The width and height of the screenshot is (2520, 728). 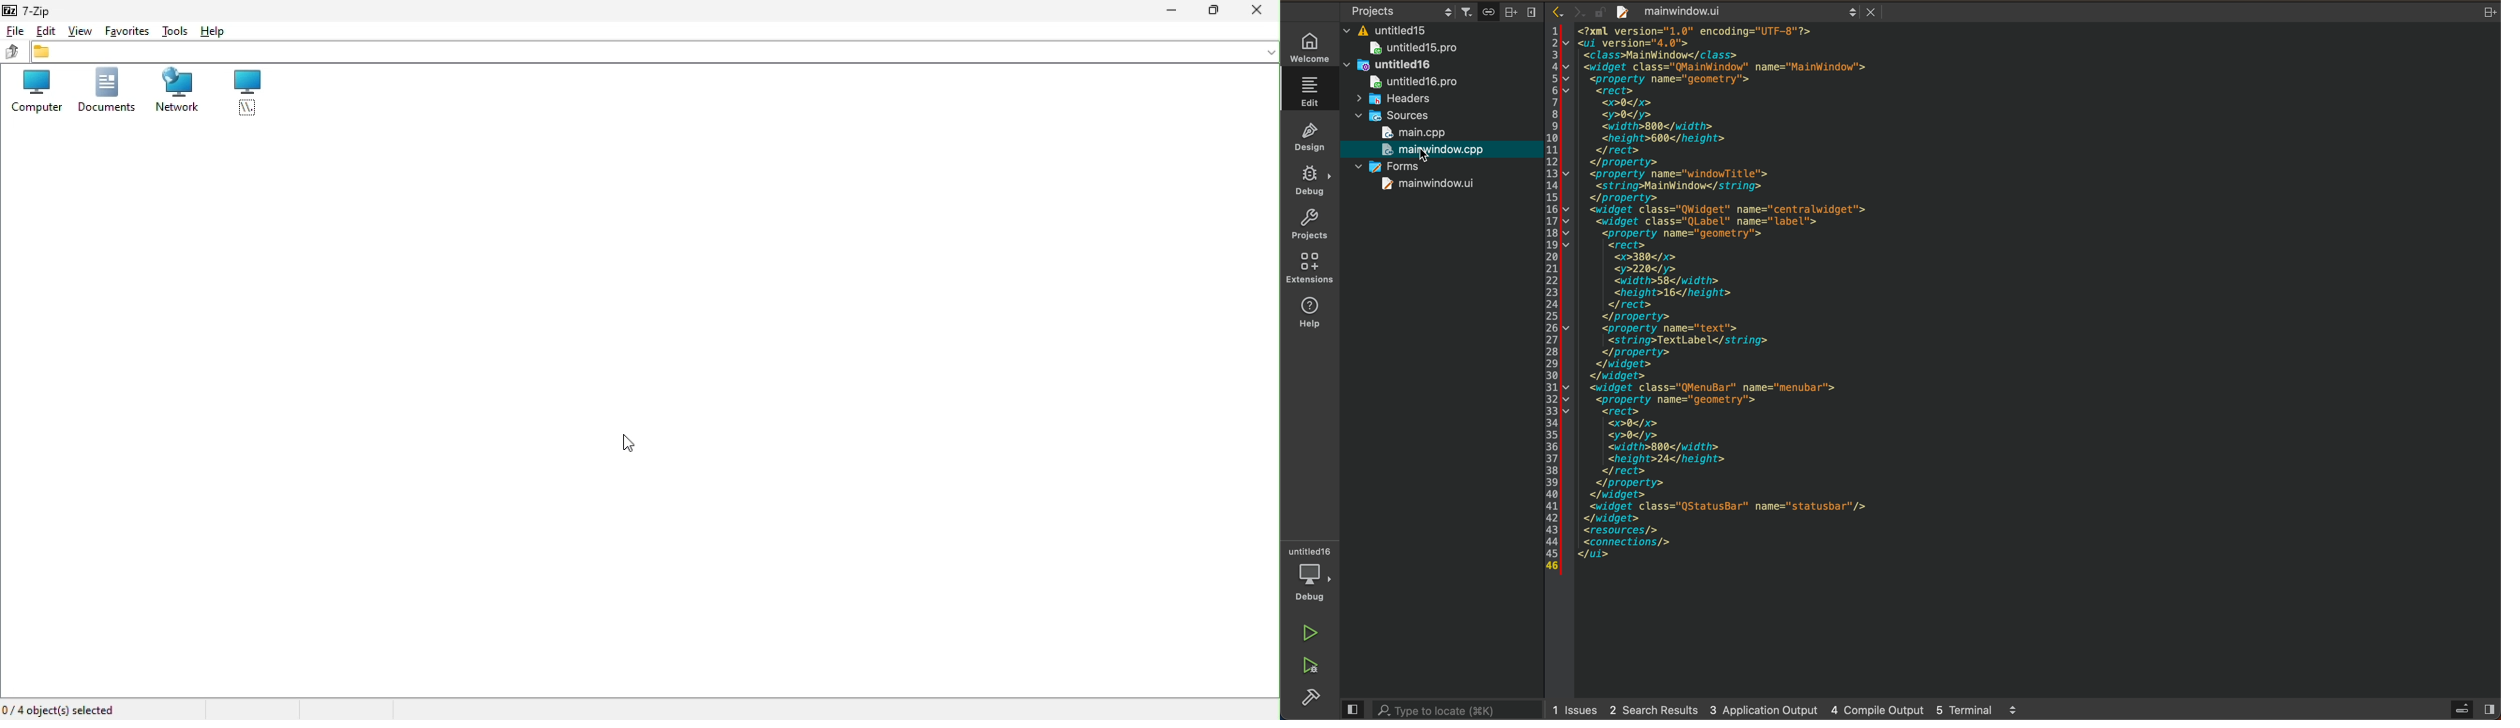 What do you see at coordinates (2491, 710) in the screenshot?
I see `show right pane` at bounding box center [2491, 710].